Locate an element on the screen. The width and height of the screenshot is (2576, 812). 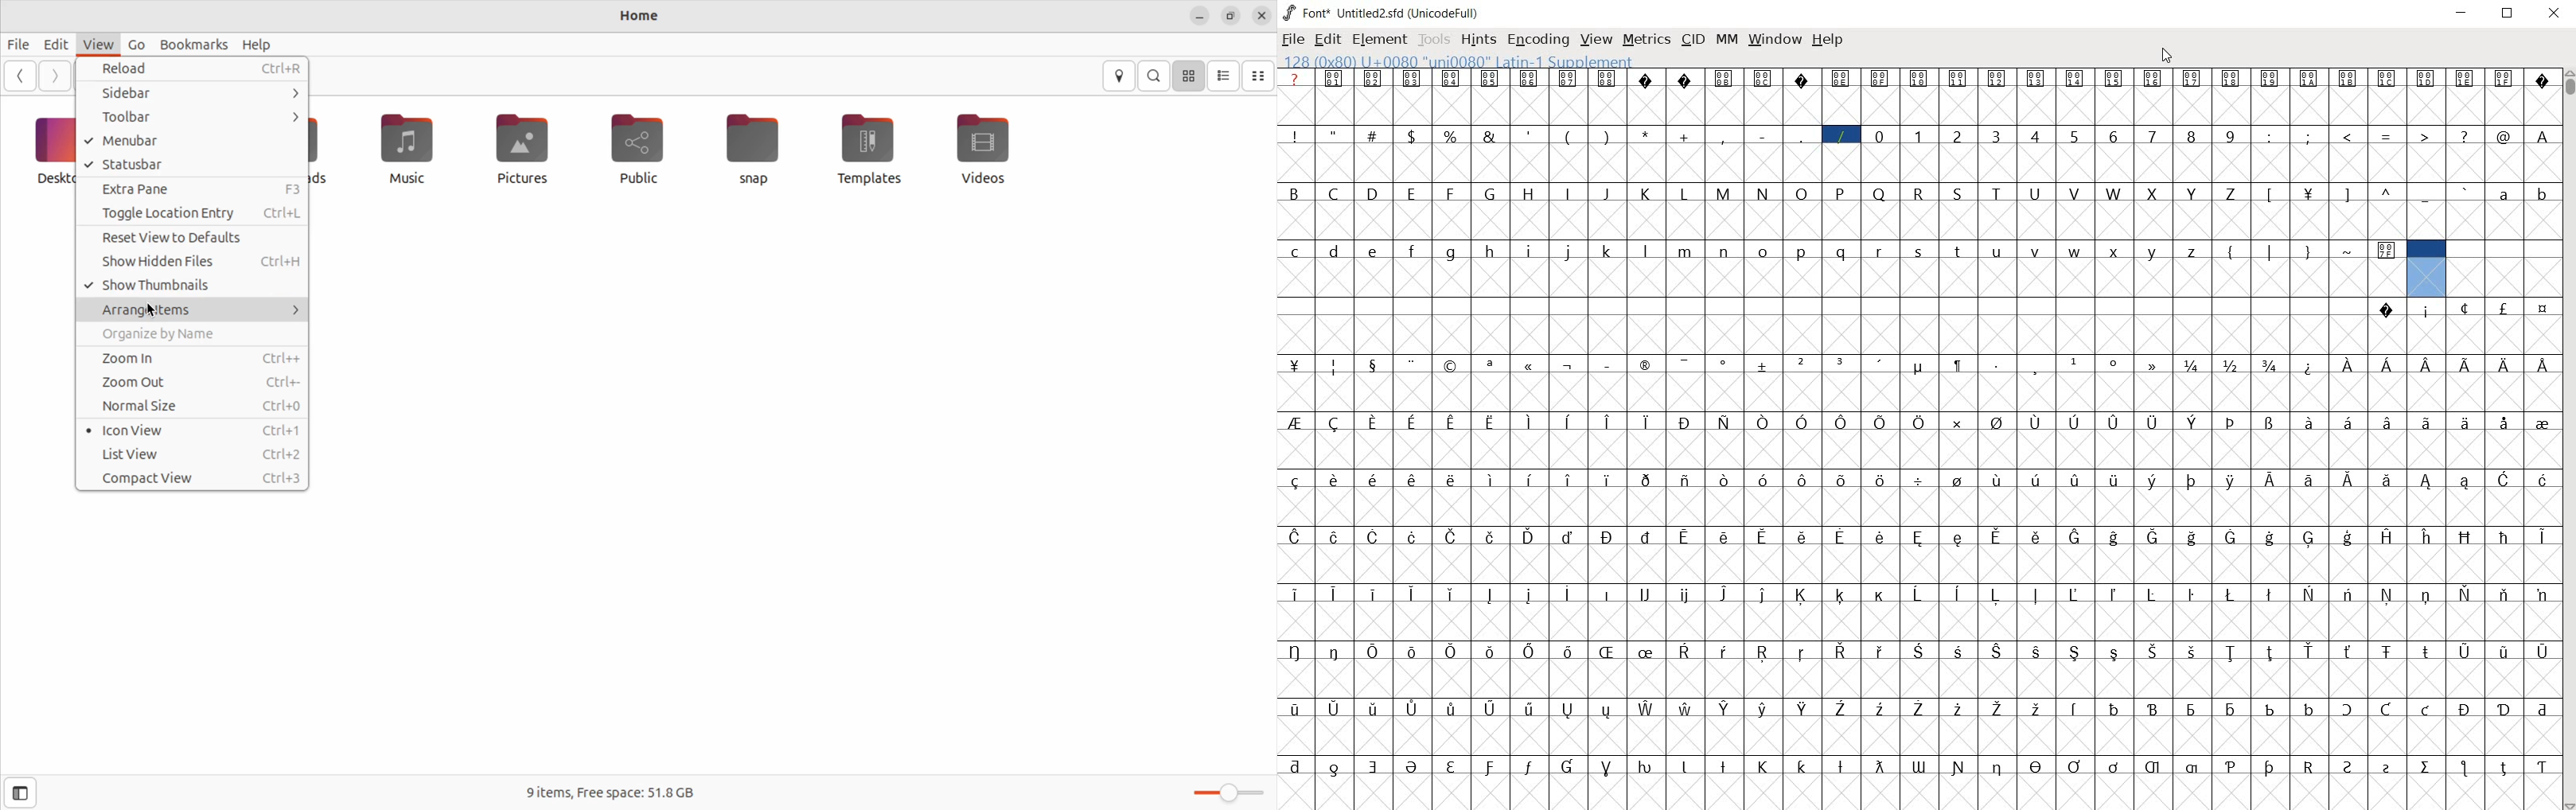
Symbol is located at coordinates (1336, 479).